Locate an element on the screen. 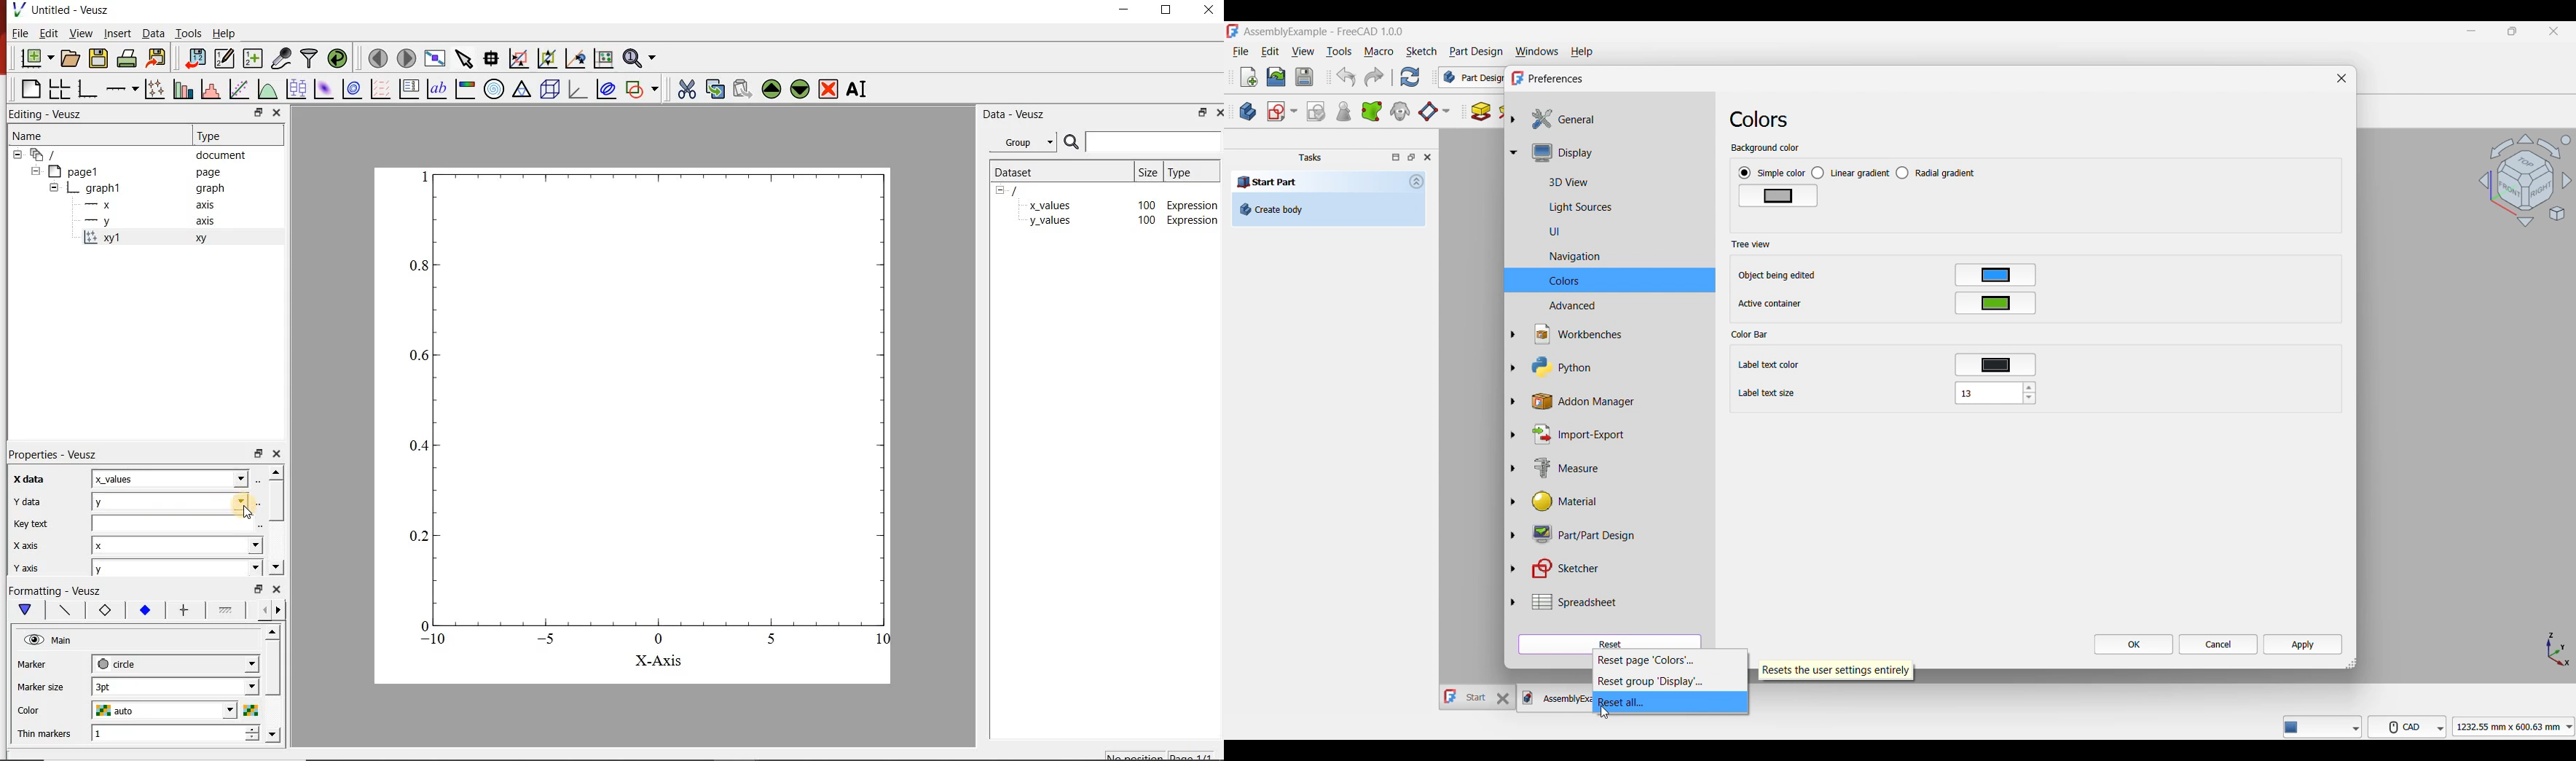  move down is located at coordinates (277, 566).